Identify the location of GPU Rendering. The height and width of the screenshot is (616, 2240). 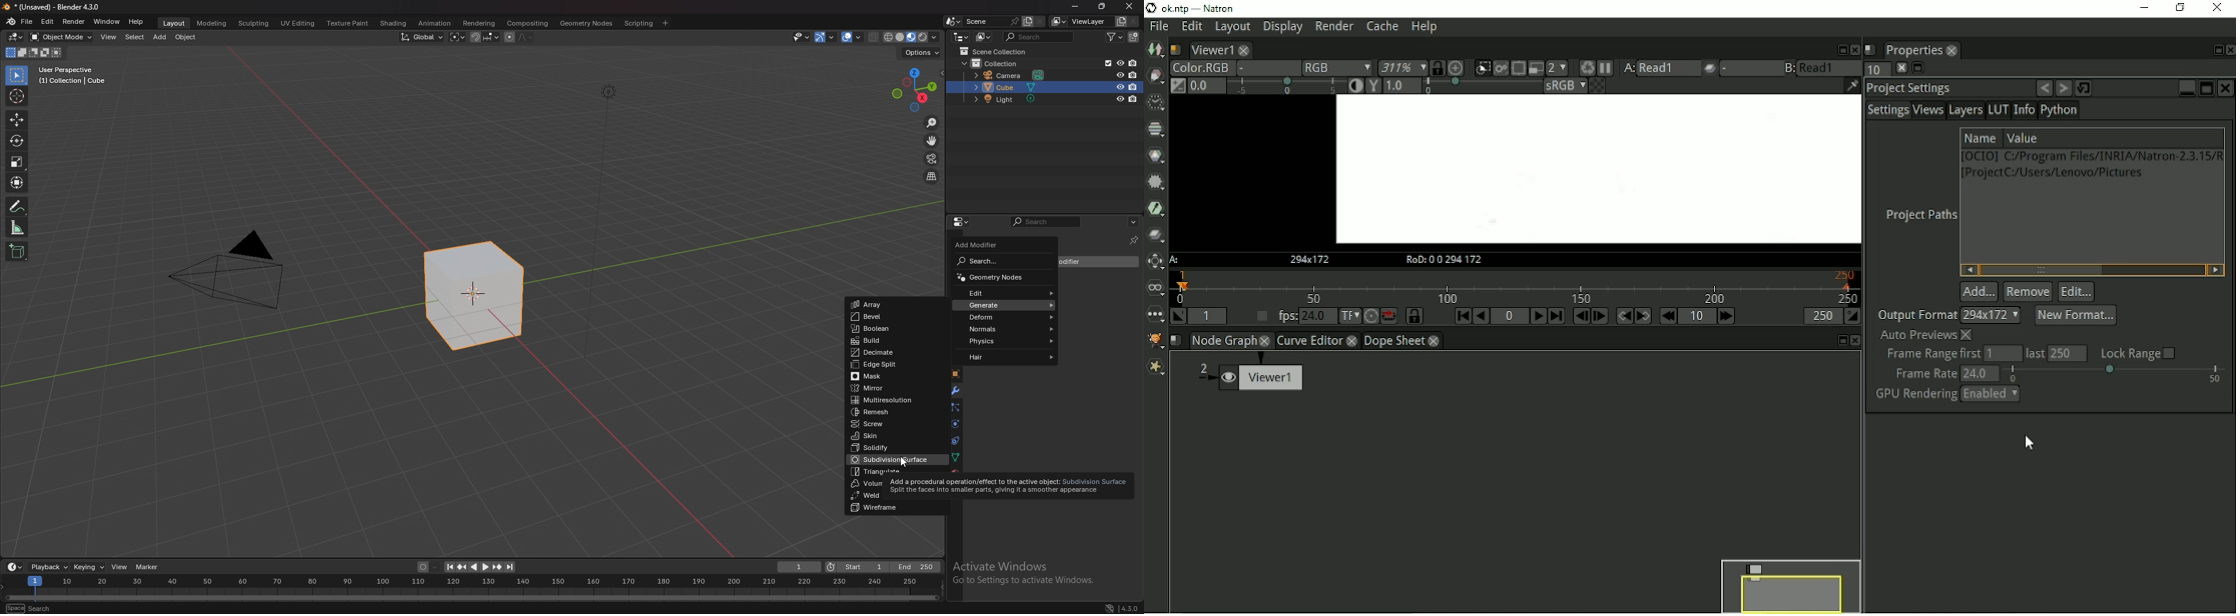
(1914, 395).